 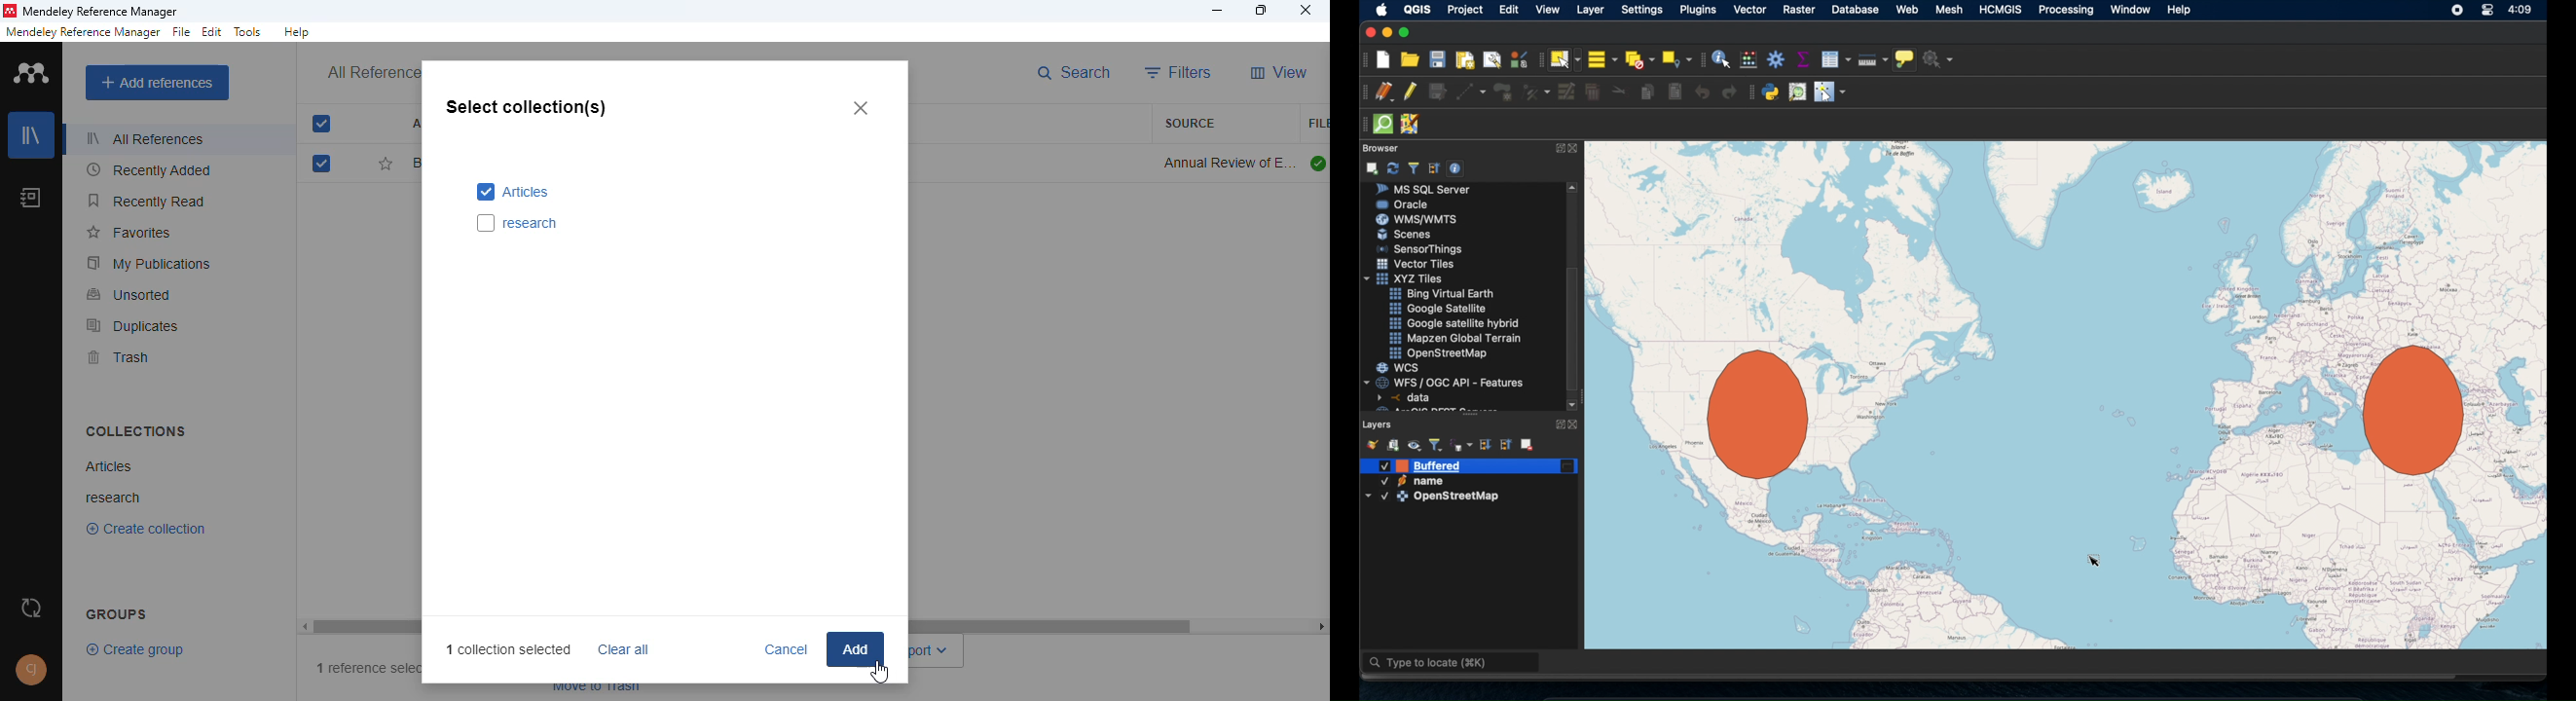 I want to click on groups, so click(x=117, y=611).